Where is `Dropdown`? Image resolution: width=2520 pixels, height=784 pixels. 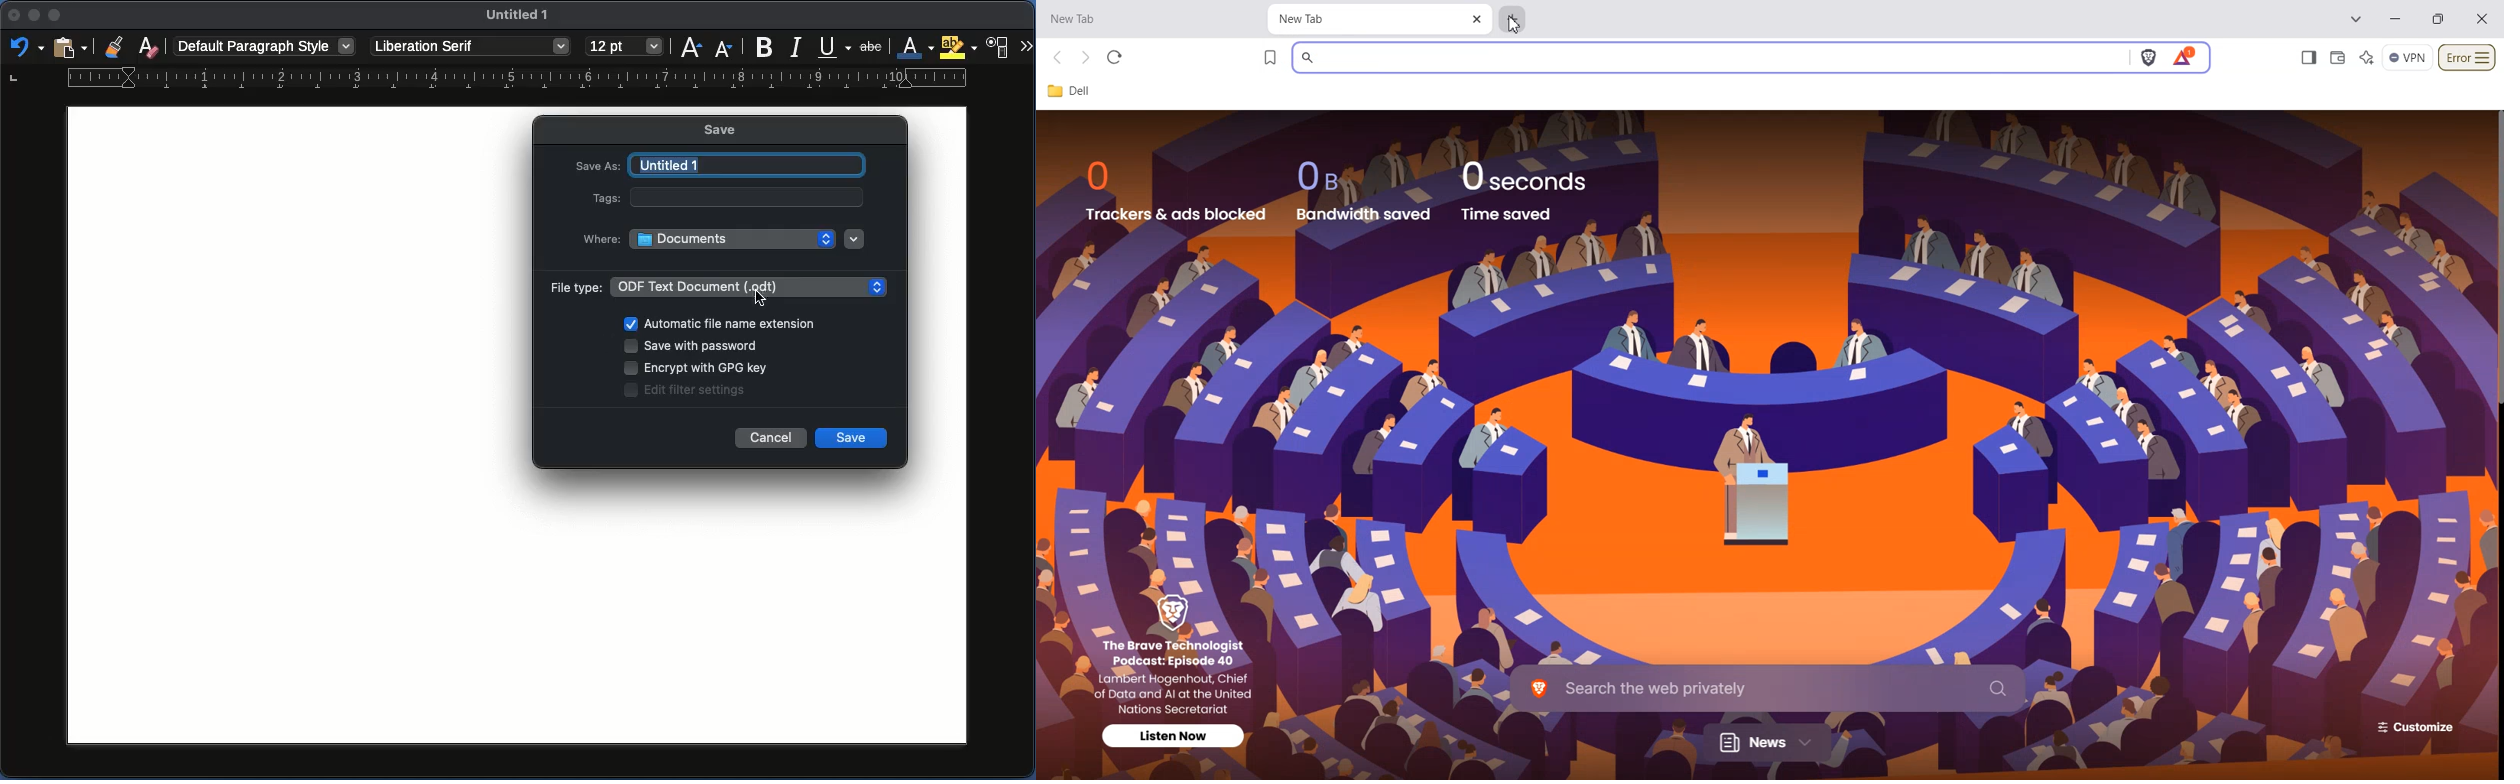 Dropdown is located at coordinates (855, 238).